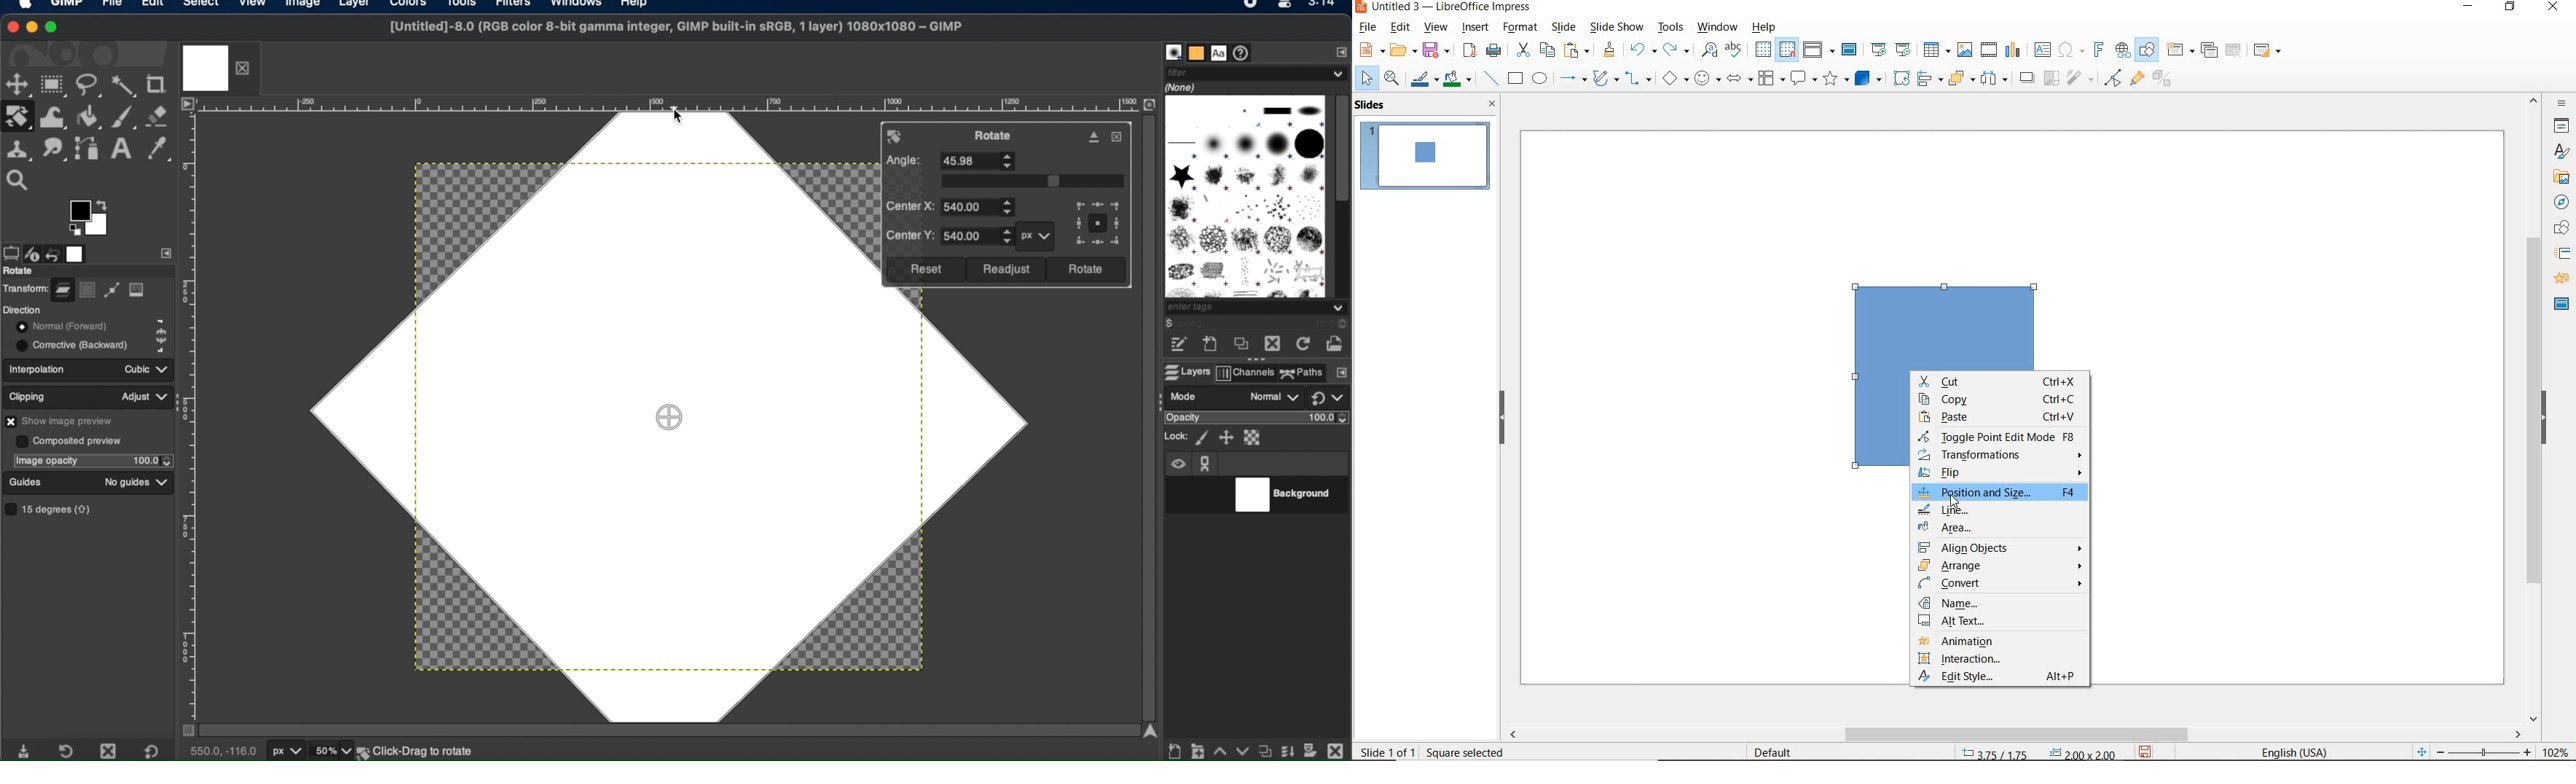 The width and height of the screenshot is (2576, 784). I want to click on curves and polygons, so click(1604, 79).